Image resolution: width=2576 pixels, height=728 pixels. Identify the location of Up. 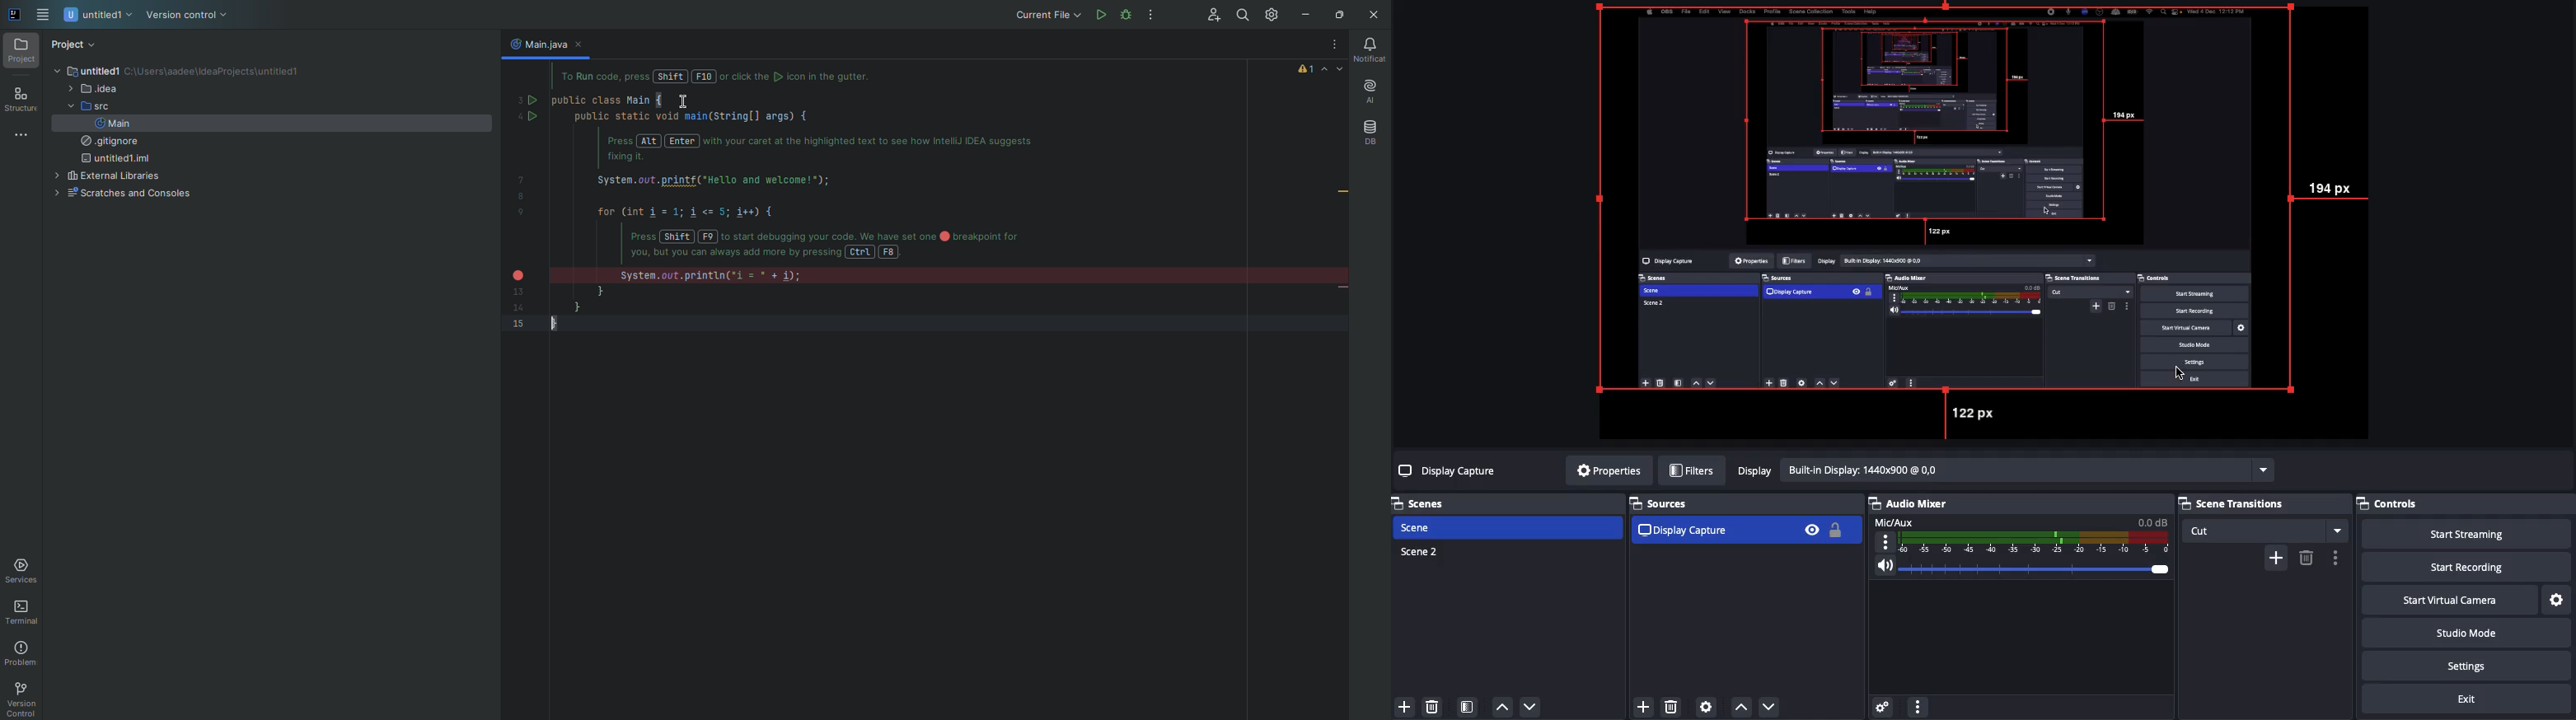
(1739, 704).